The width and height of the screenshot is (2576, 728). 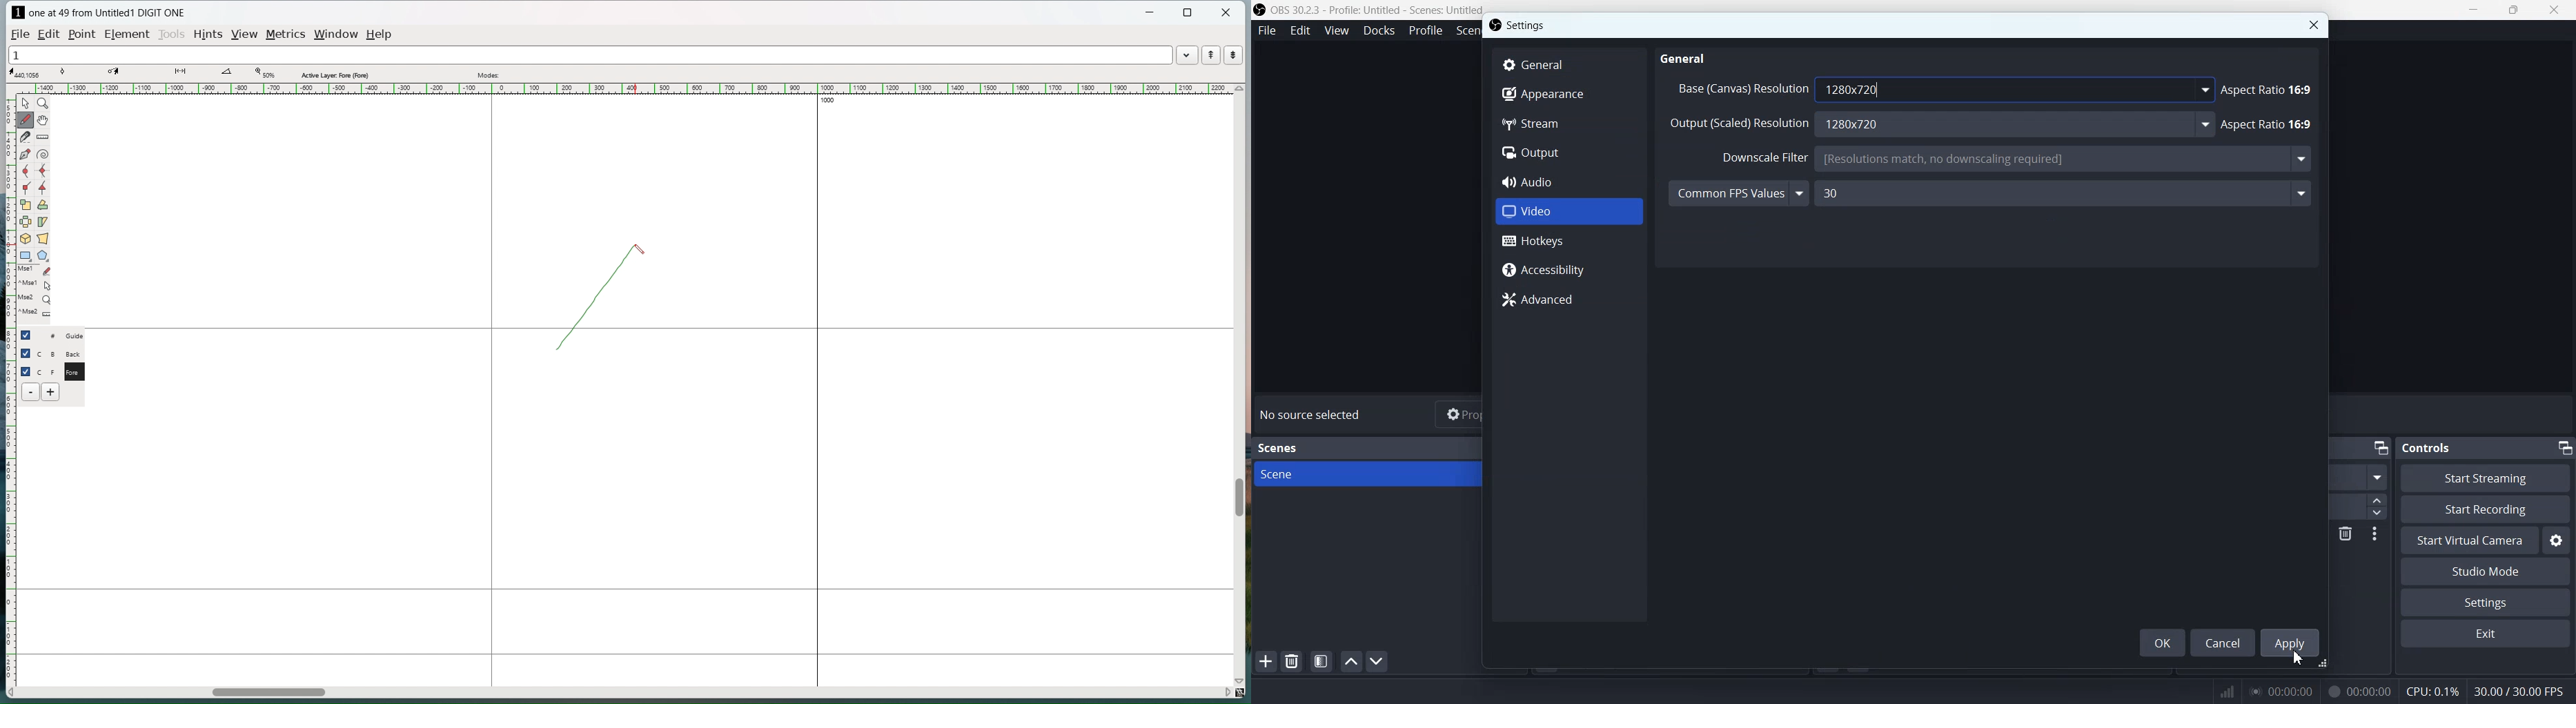 What do you see at coordinates (2282, 690) in the screenshot?
I see `00:00:00` at bounding box center [2282, 690].